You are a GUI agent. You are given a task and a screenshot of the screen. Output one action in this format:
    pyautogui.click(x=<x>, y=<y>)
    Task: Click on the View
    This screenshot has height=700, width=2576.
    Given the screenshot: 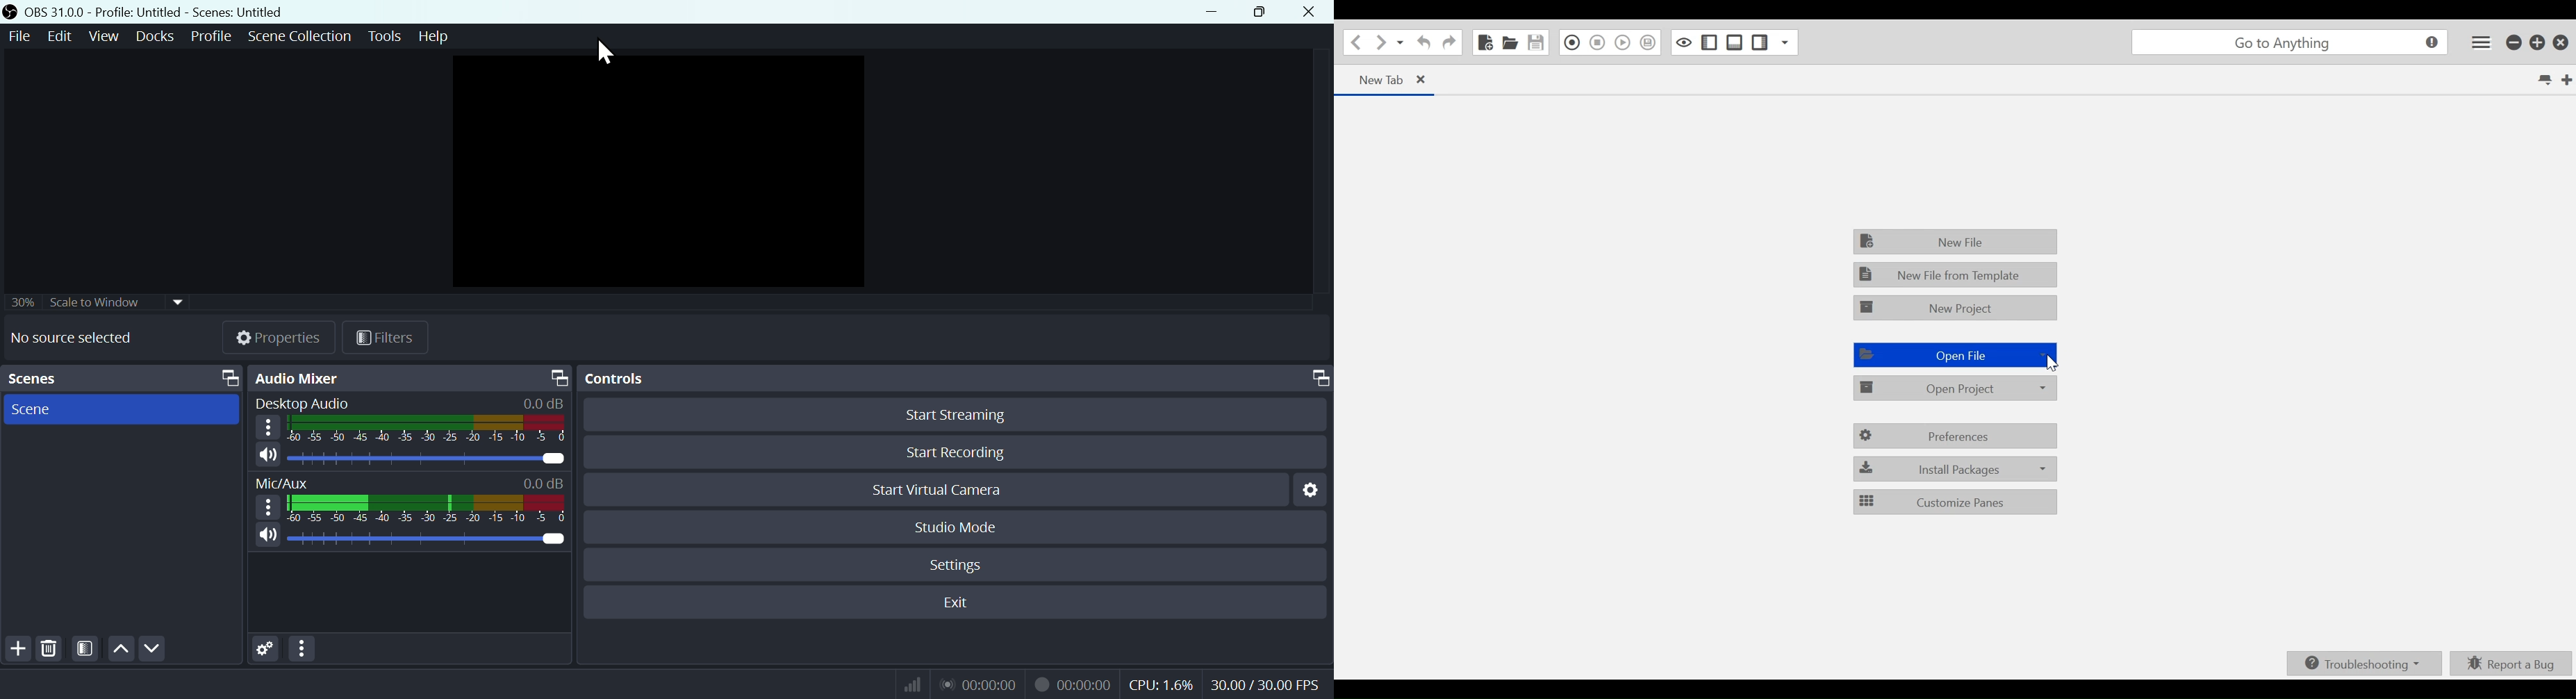 What is the action you would take?
    pyautogui.click(x=103, y=35)
    